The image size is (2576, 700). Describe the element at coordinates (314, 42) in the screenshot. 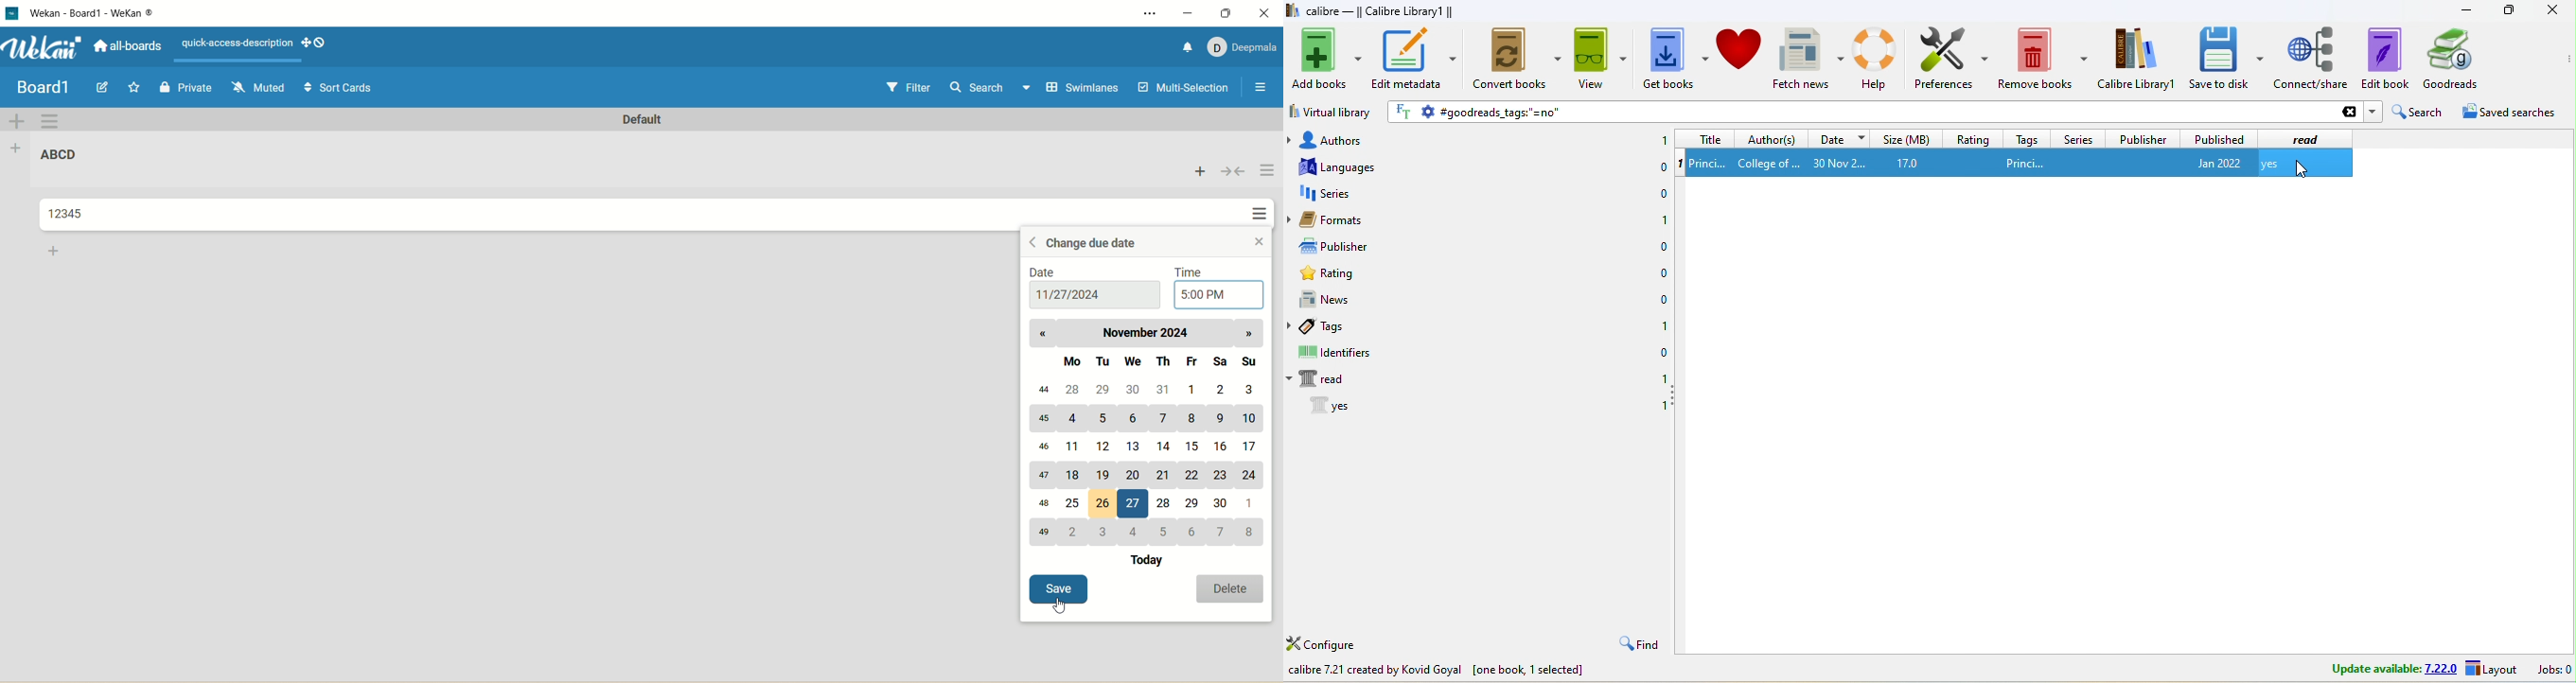

I see `show-desktop-drag-` at that location.